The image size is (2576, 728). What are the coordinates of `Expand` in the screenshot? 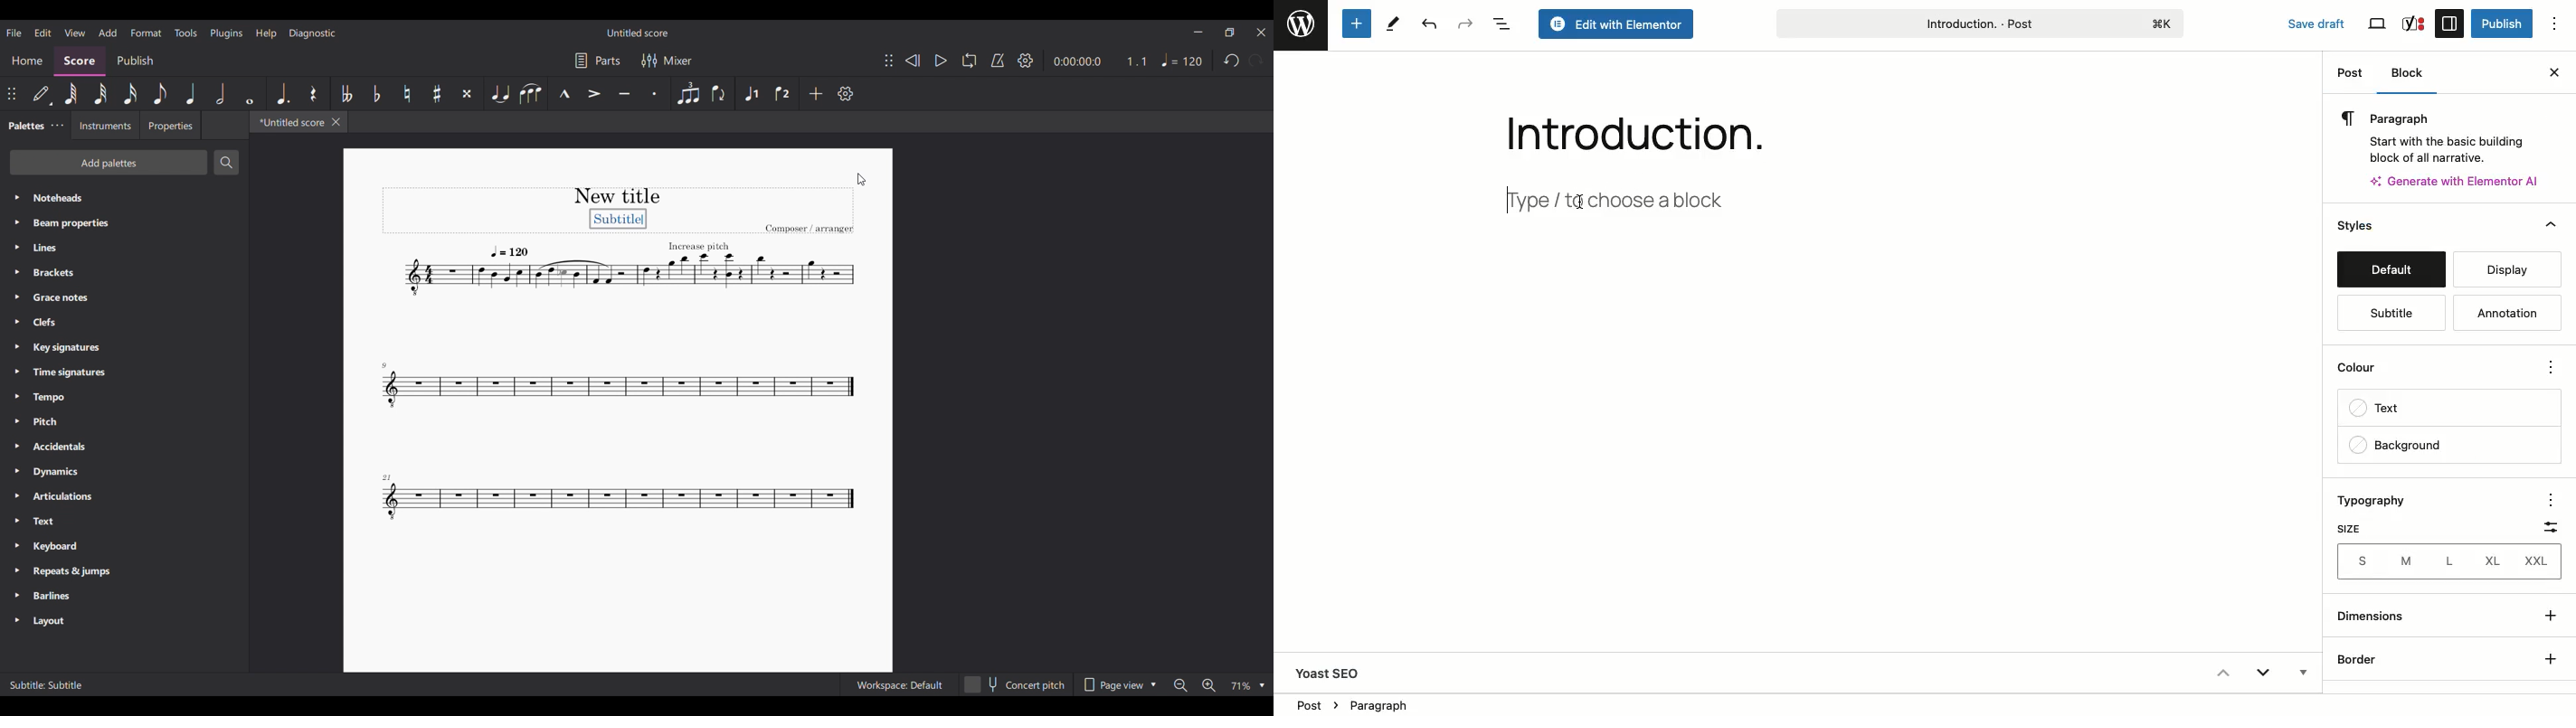 It's located at (2263, 675).